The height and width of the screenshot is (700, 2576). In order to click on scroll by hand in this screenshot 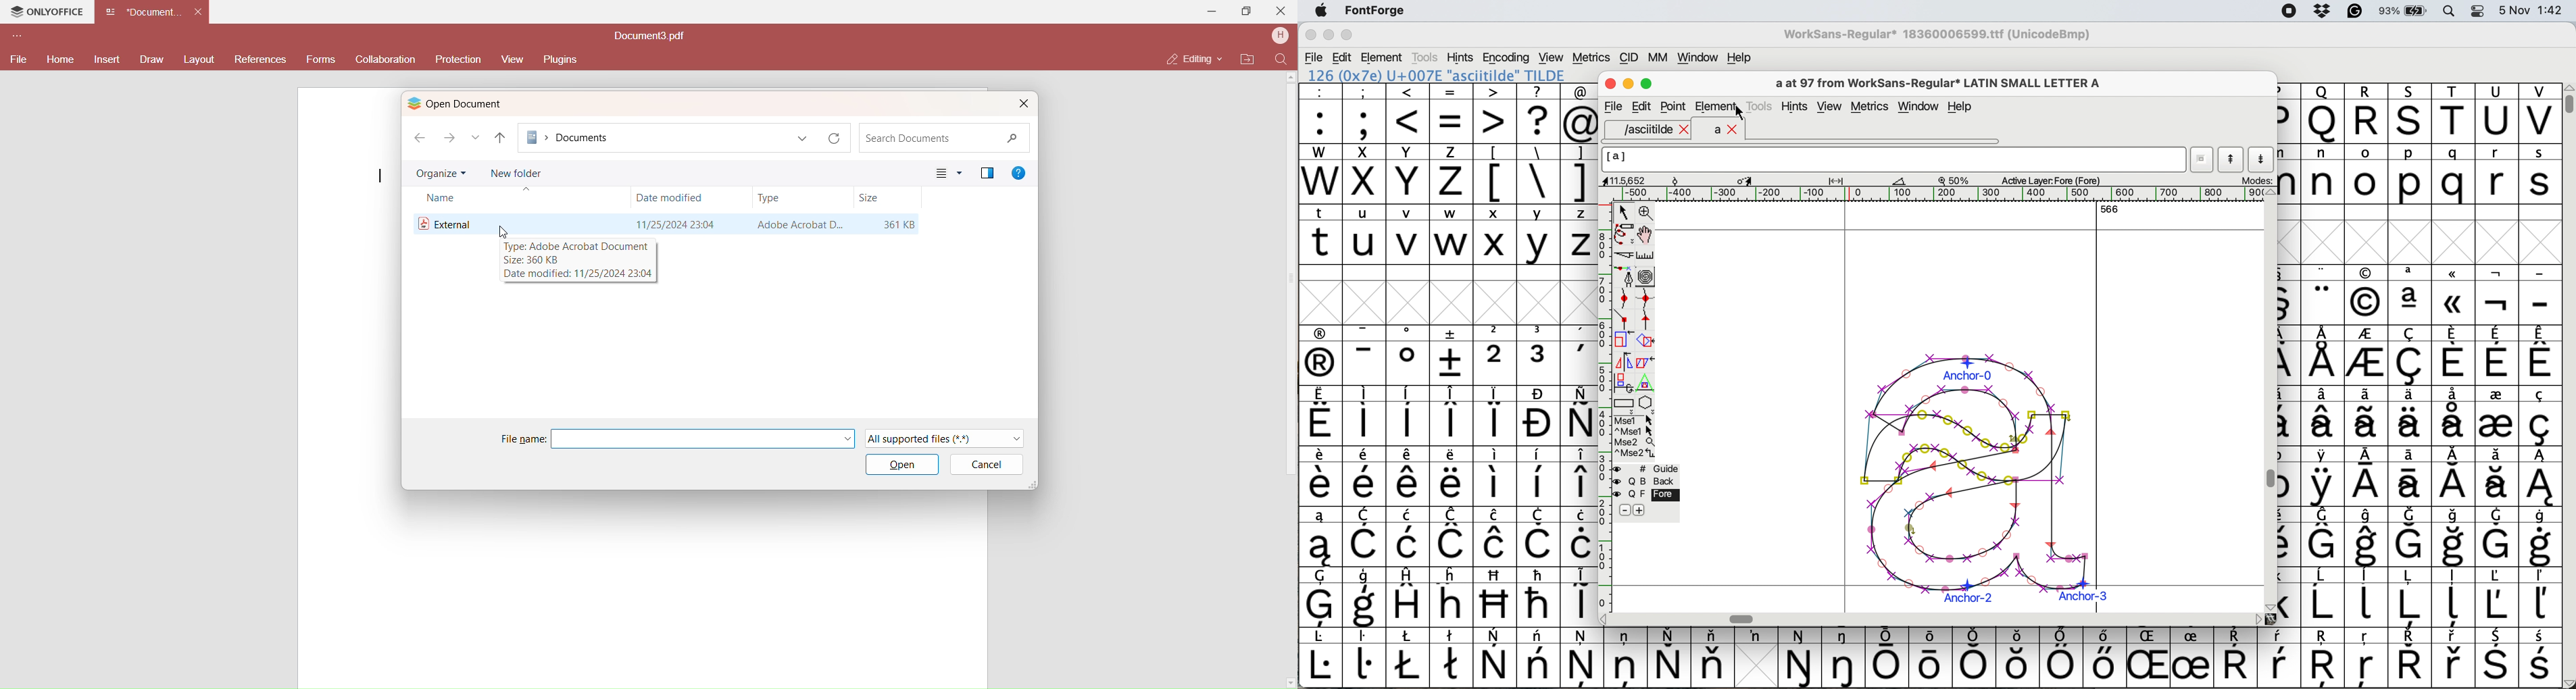, I will do `click(1646, 235)`.